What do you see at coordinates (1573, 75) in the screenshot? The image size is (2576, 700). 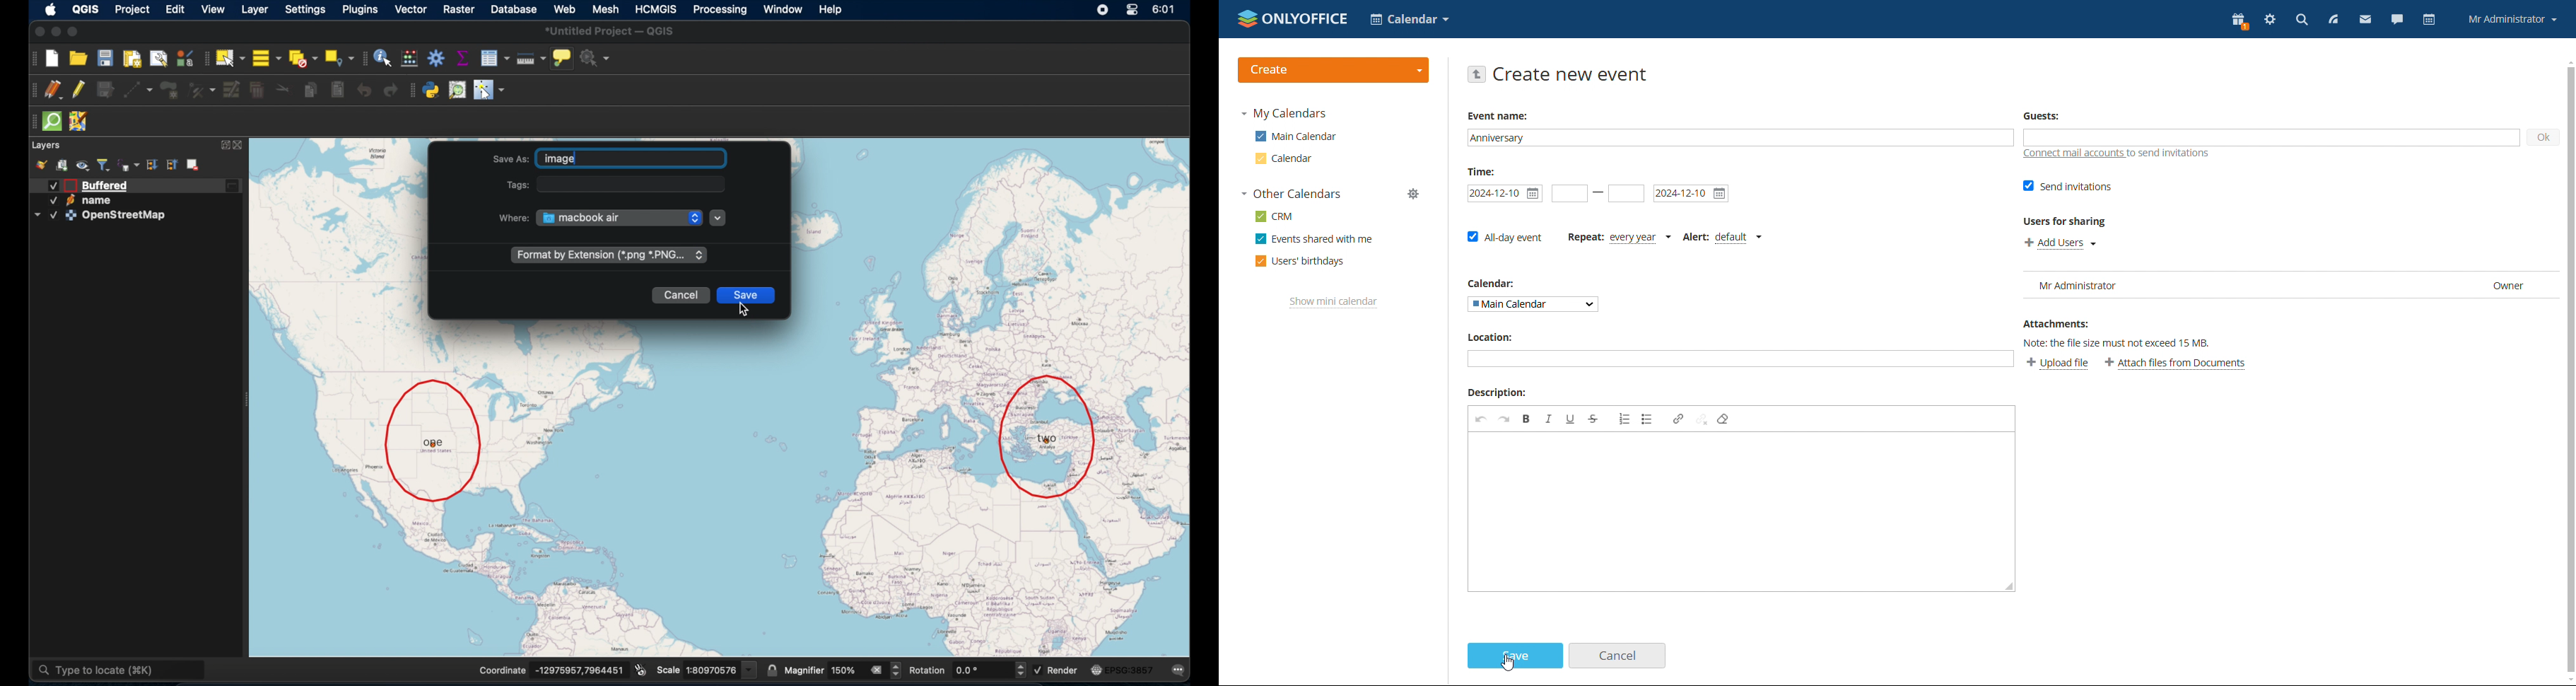 I see `create new event` at bounding box center [1573, 75].